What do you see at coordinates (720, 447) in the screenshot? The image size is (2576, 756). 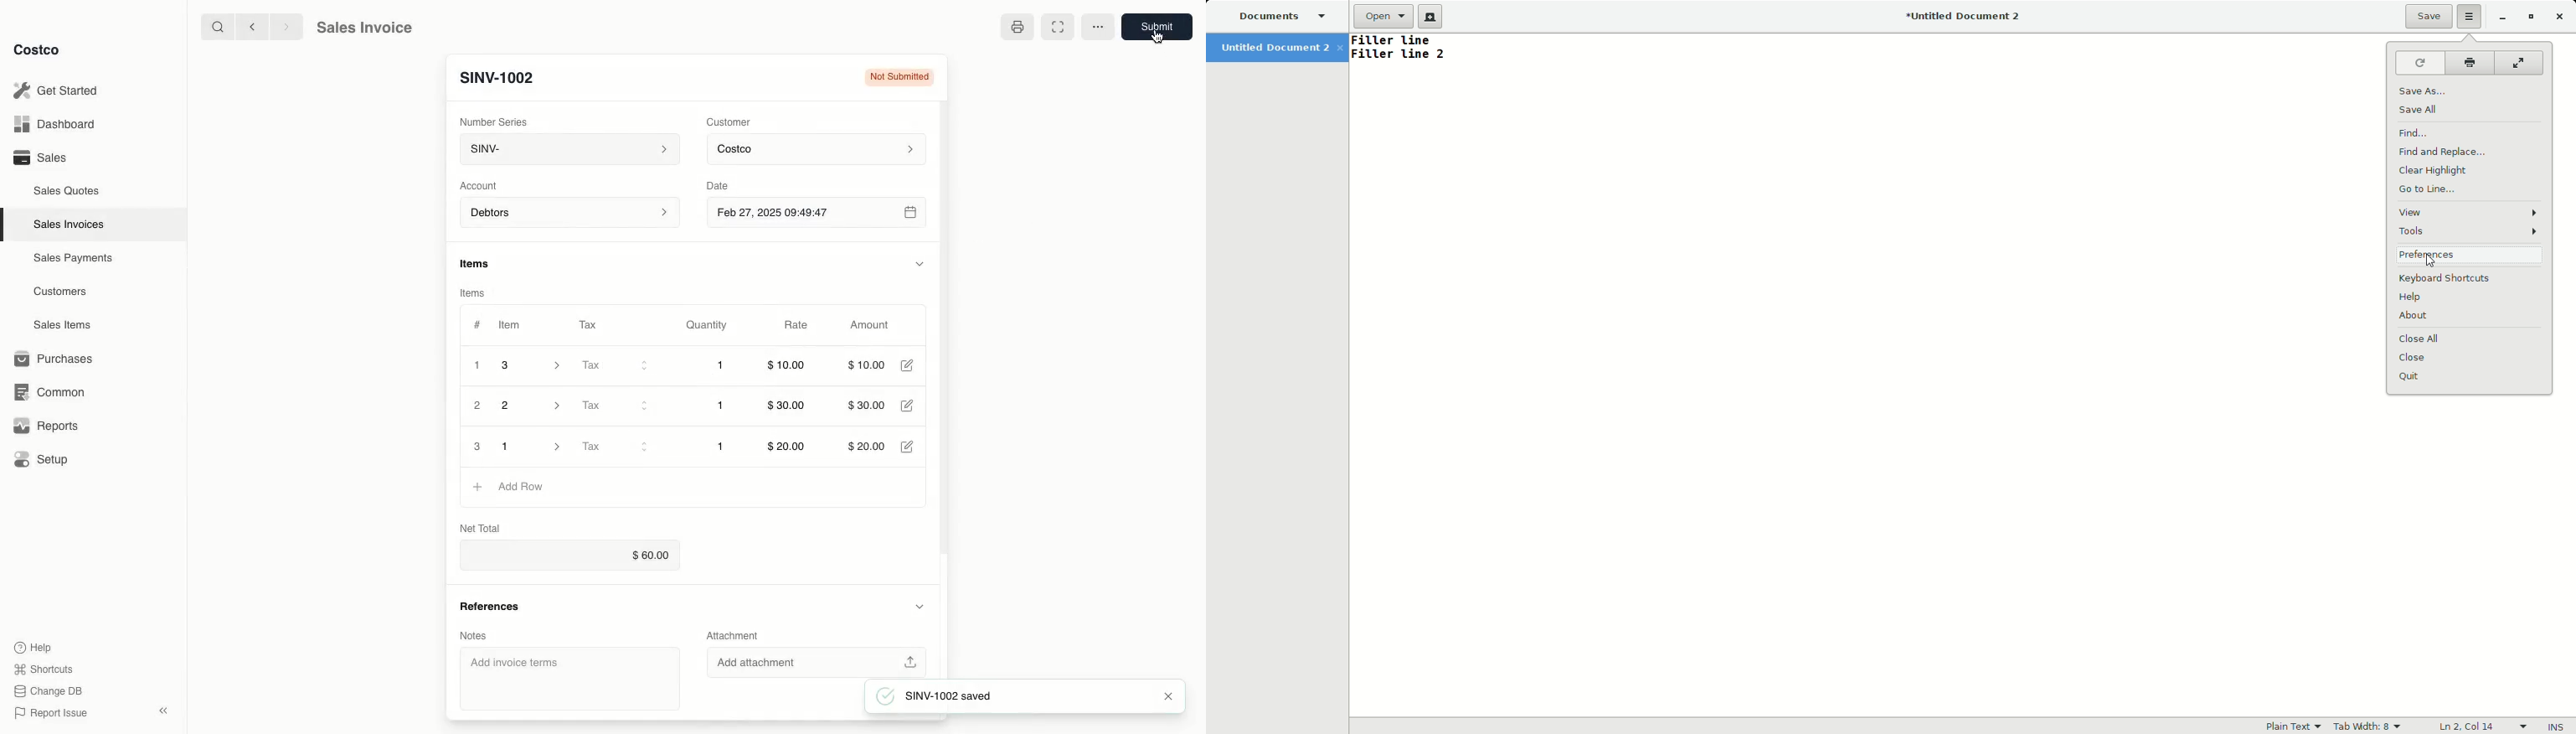 I see `1` at bounding box center [720, 447].